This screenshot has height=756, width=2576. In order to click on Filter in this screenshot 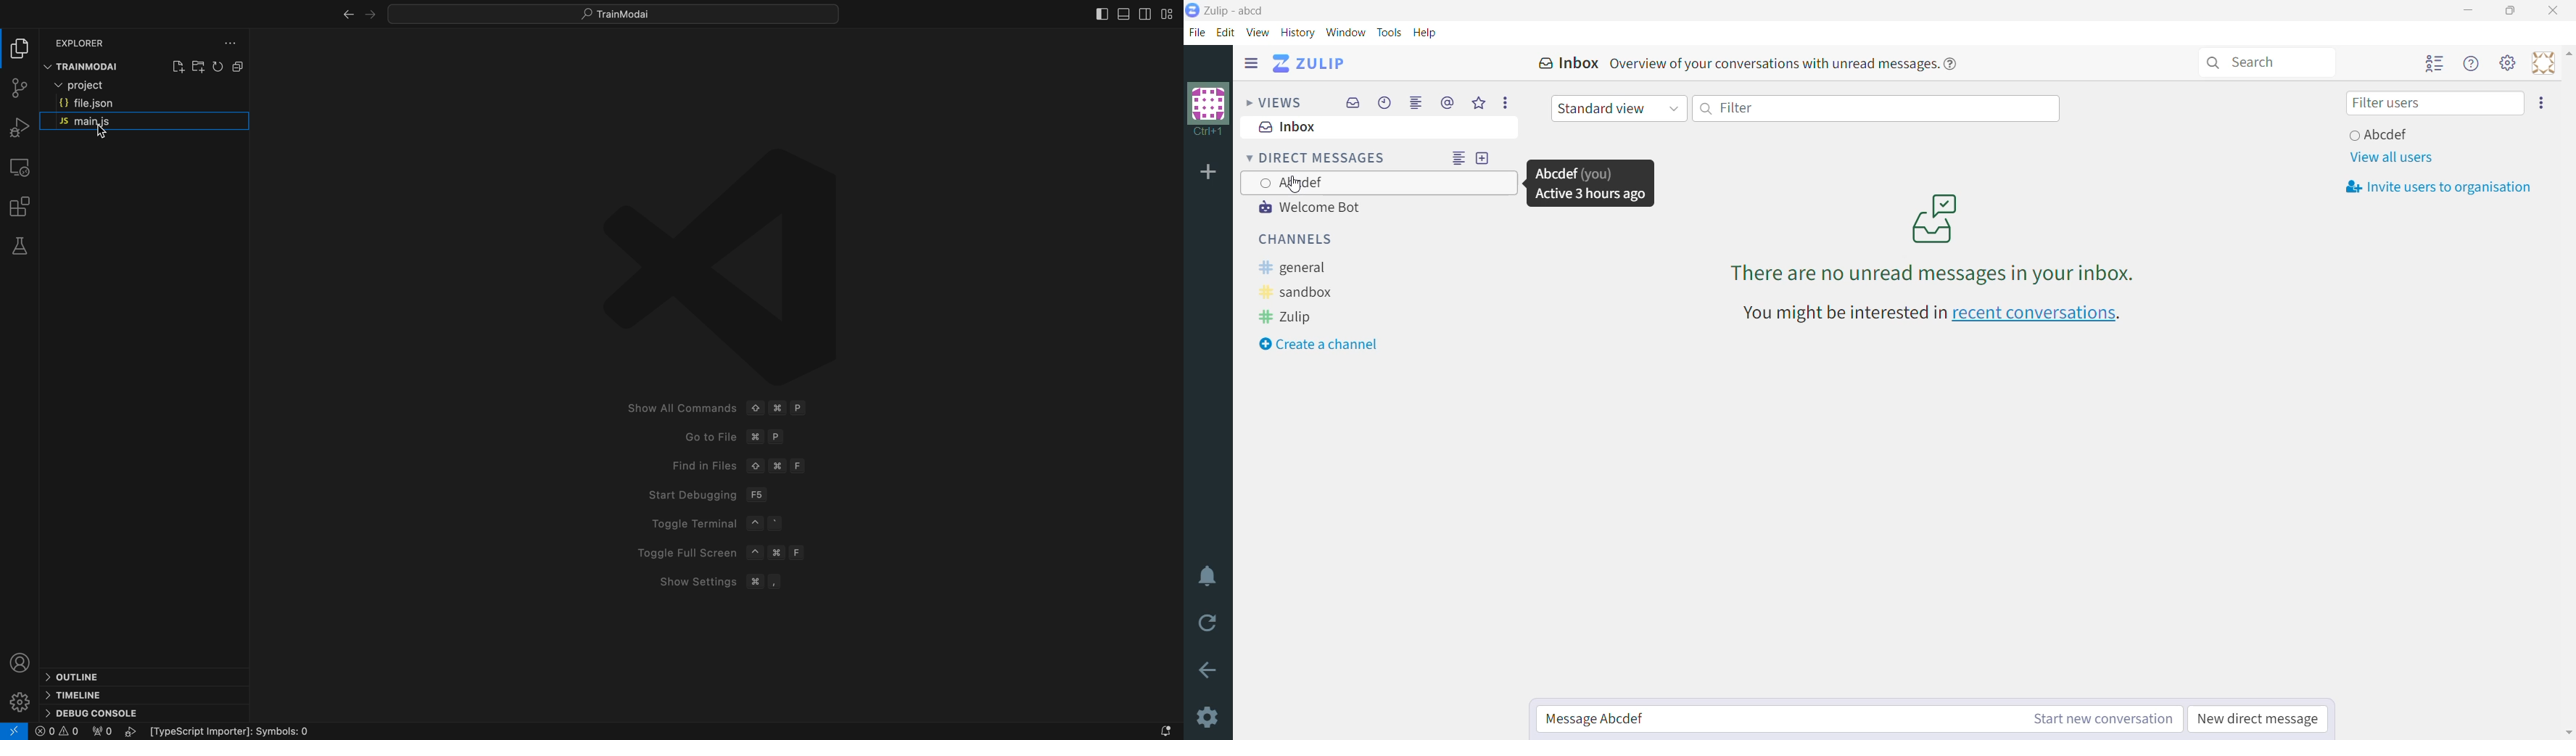, I will do `click(1877, 109)`.